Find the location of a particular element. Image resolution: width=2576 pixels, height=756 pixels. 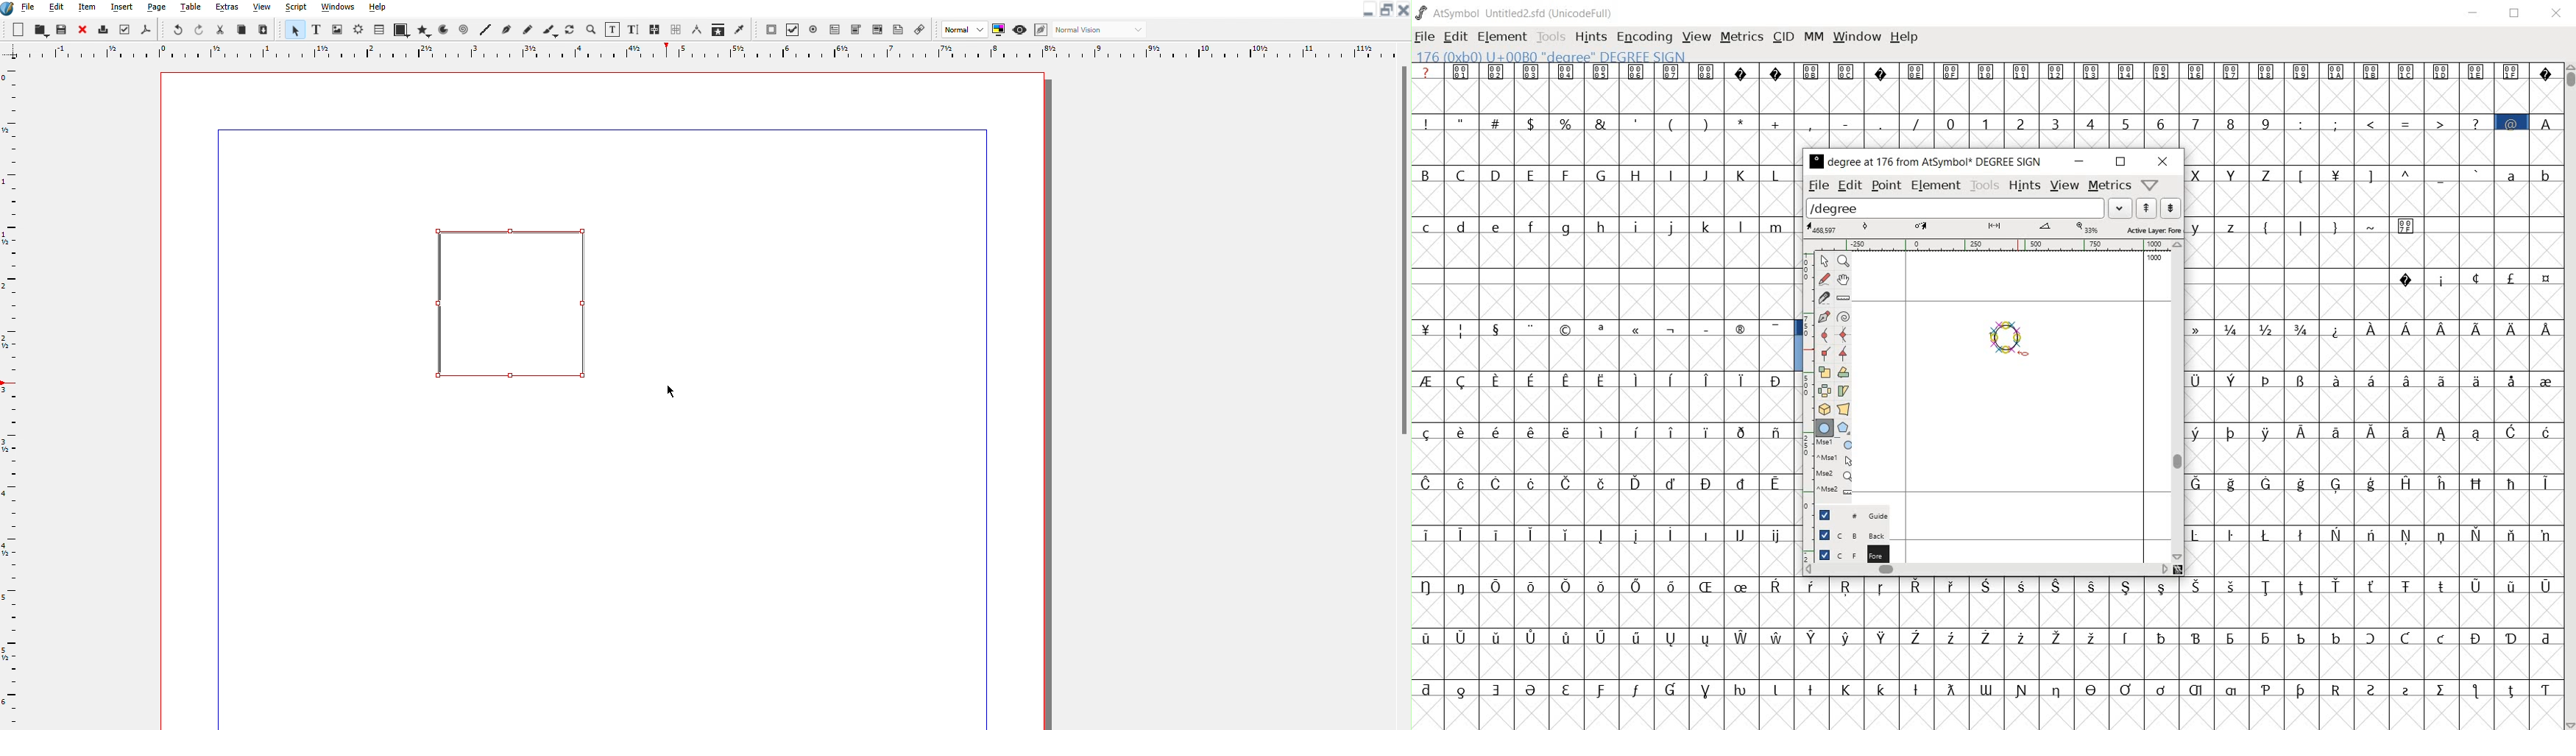

show the previous word on the list is located at coordinates (2170, 208).